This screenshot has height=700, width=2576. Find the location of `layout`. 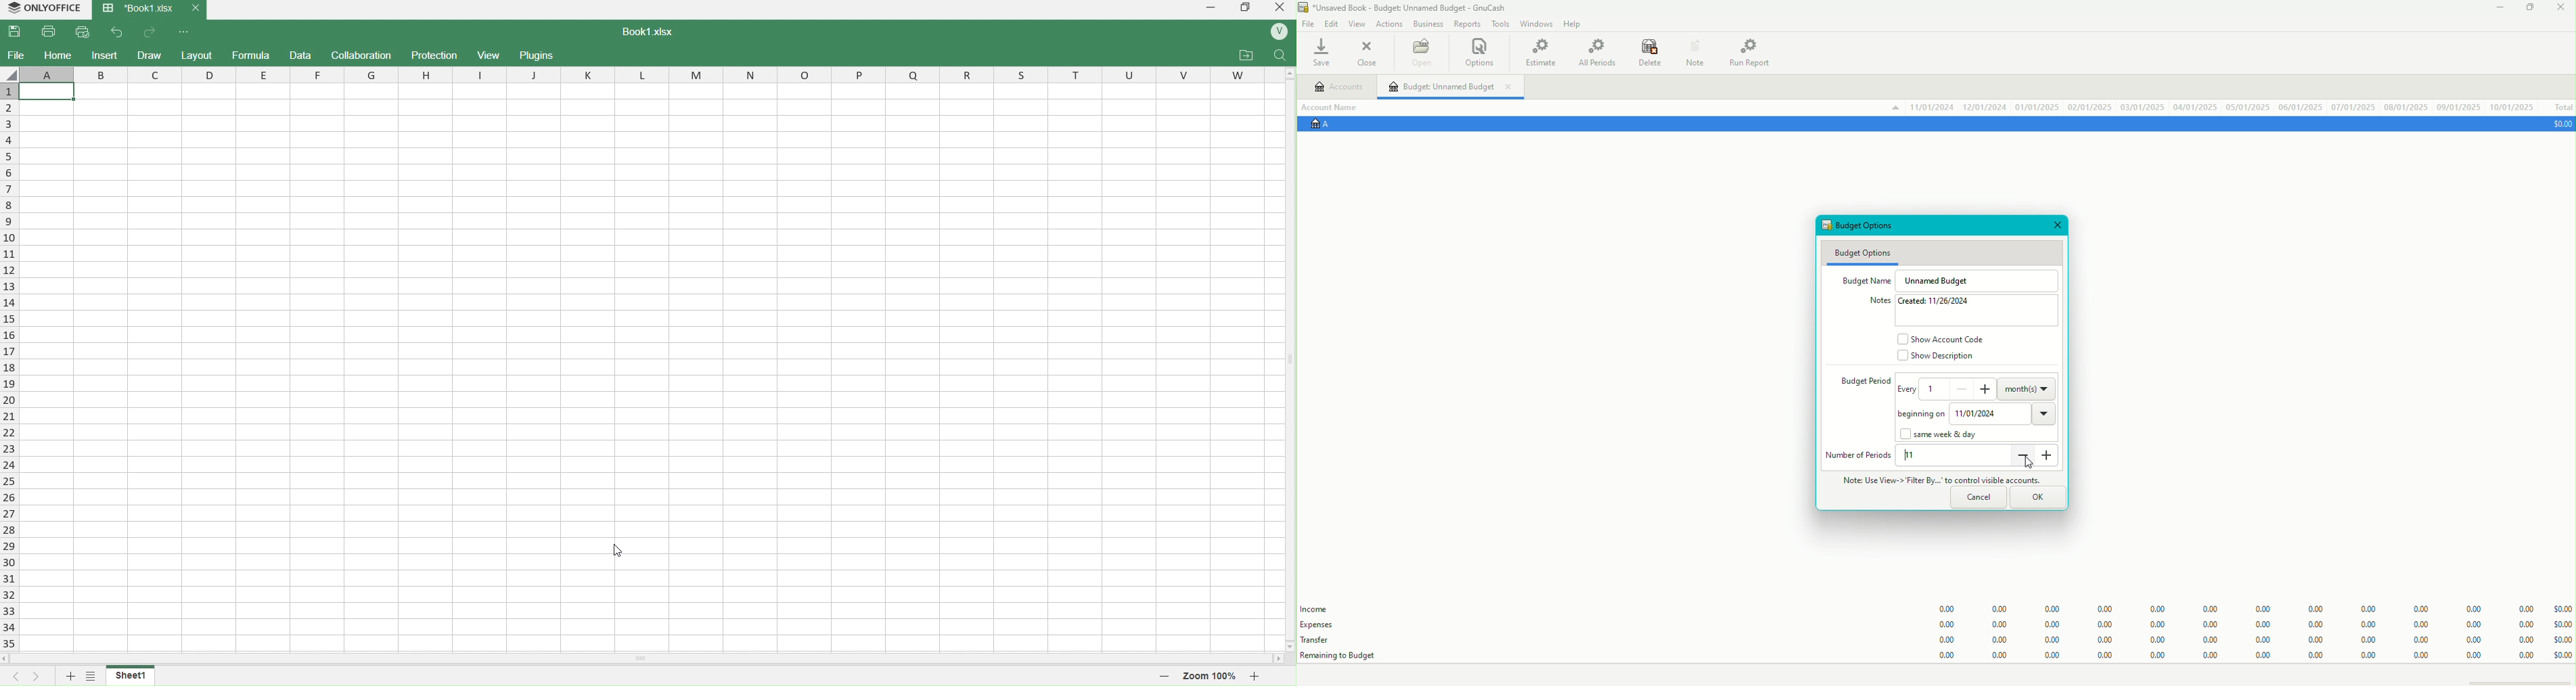

layout is located at coordinates (198, 54).